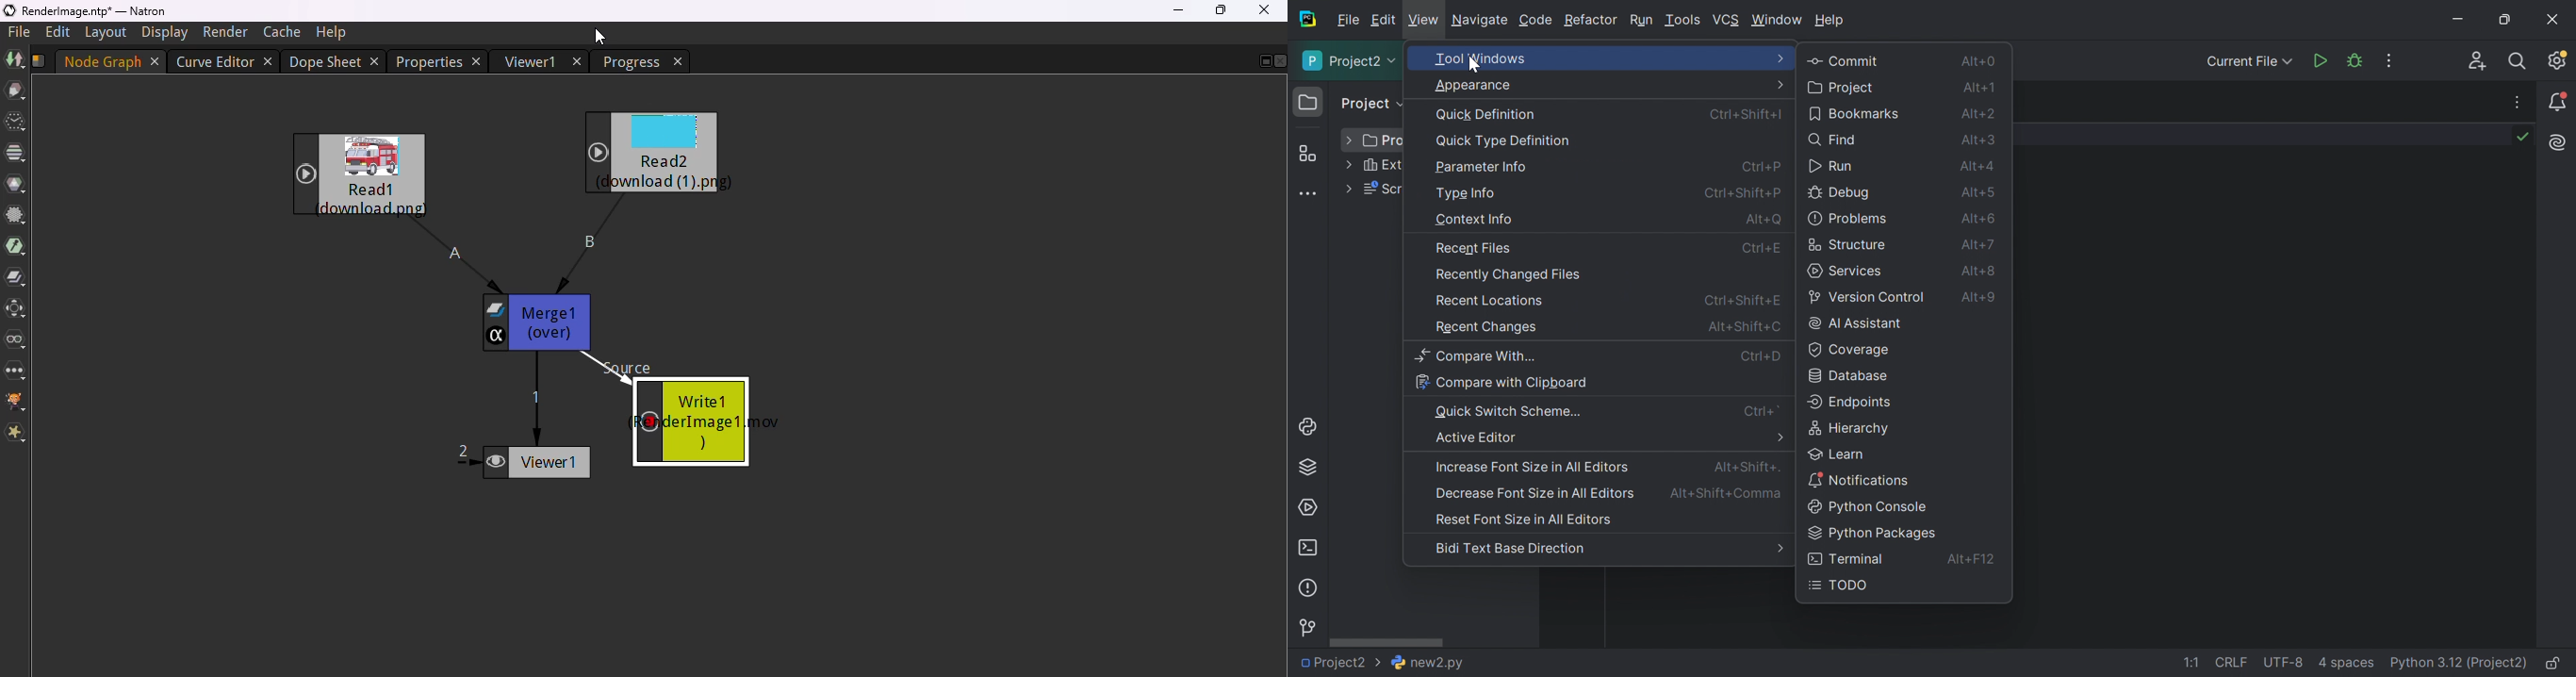  Describe the element at coordinates (1427, 663) in the screenshot. I see `new2.py` at that location.